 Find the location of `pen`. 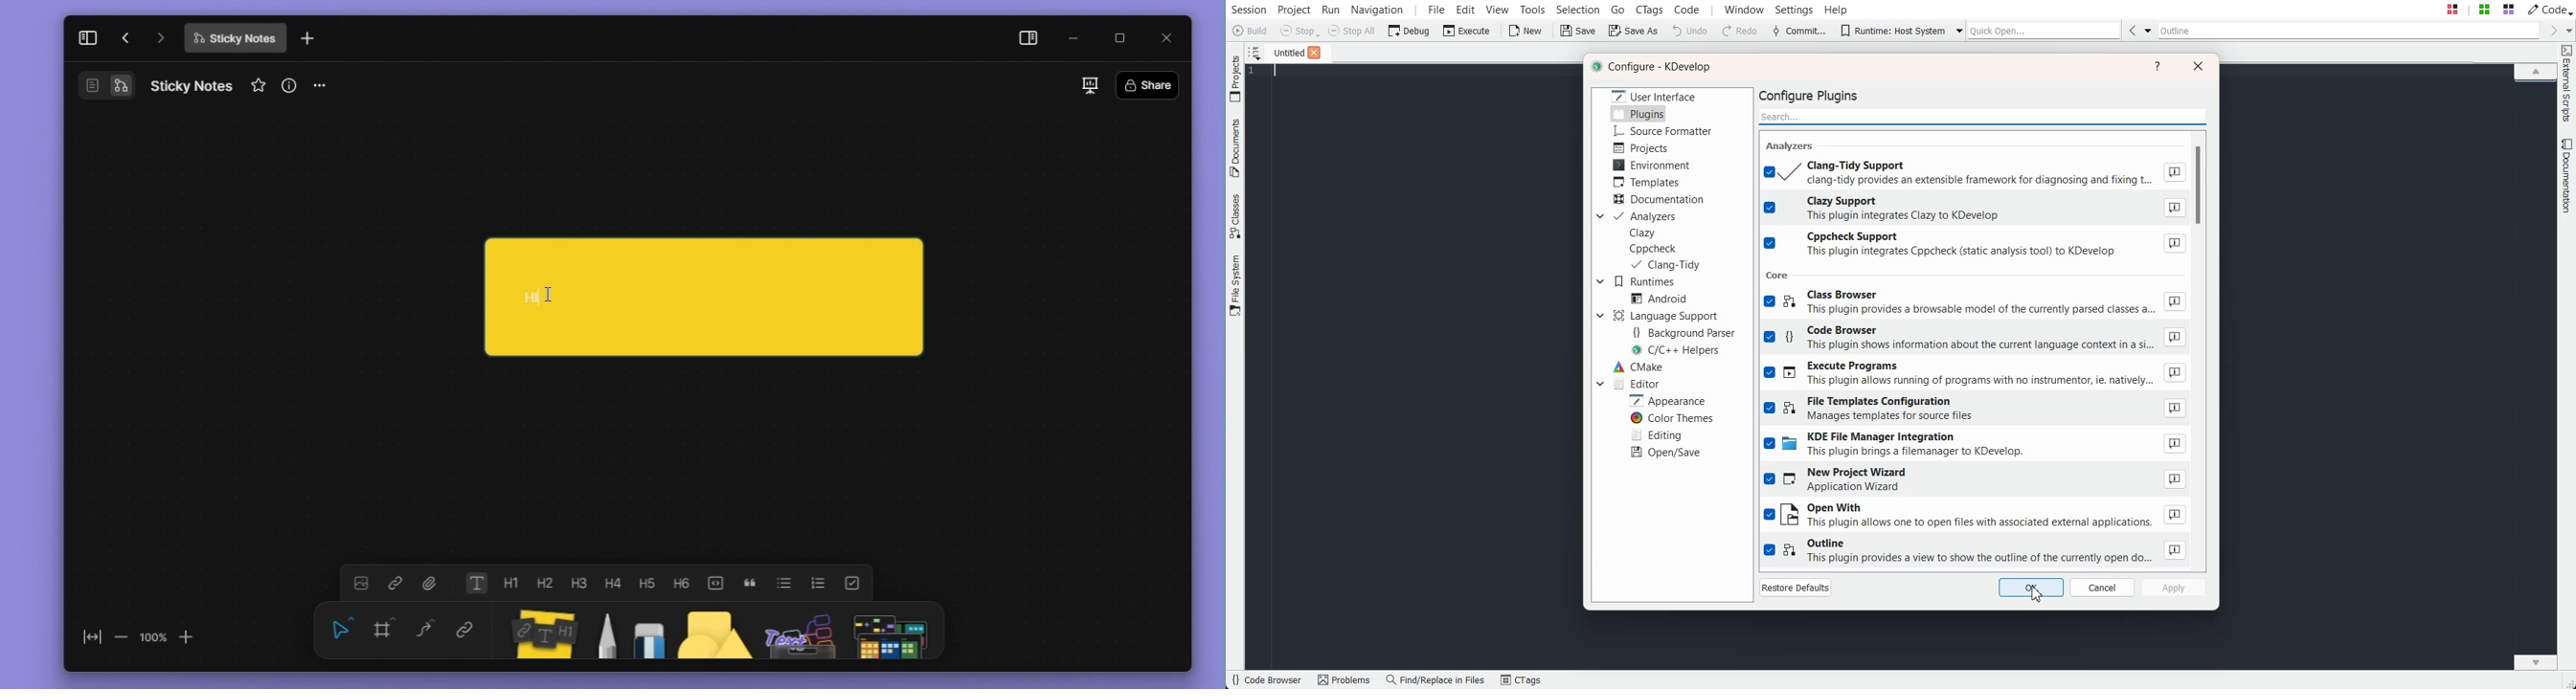

pen is located at coordinates (610, 633).